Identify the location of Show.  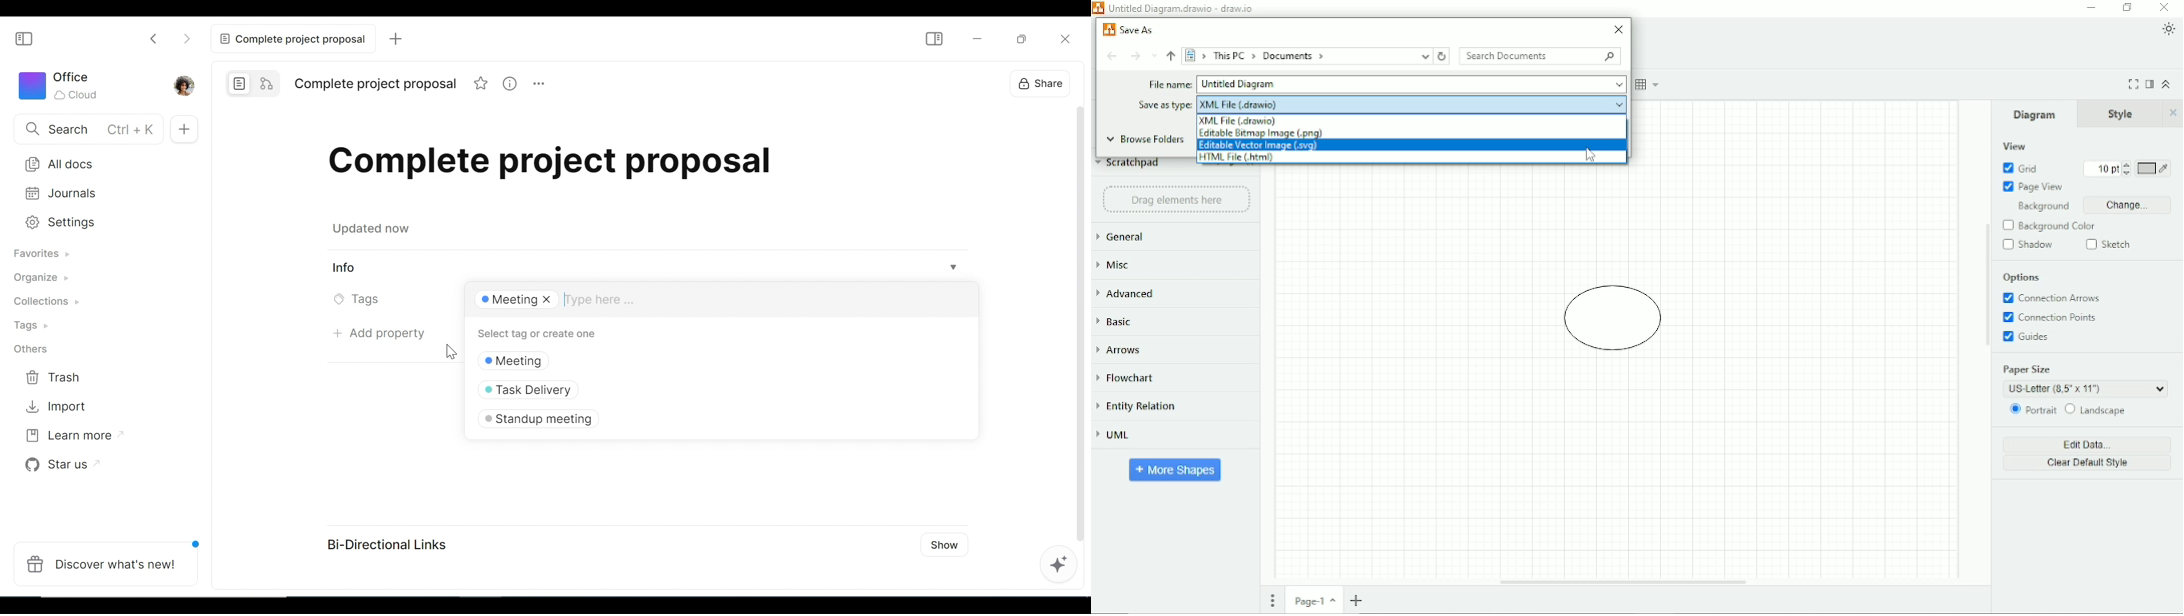
(945, 546).